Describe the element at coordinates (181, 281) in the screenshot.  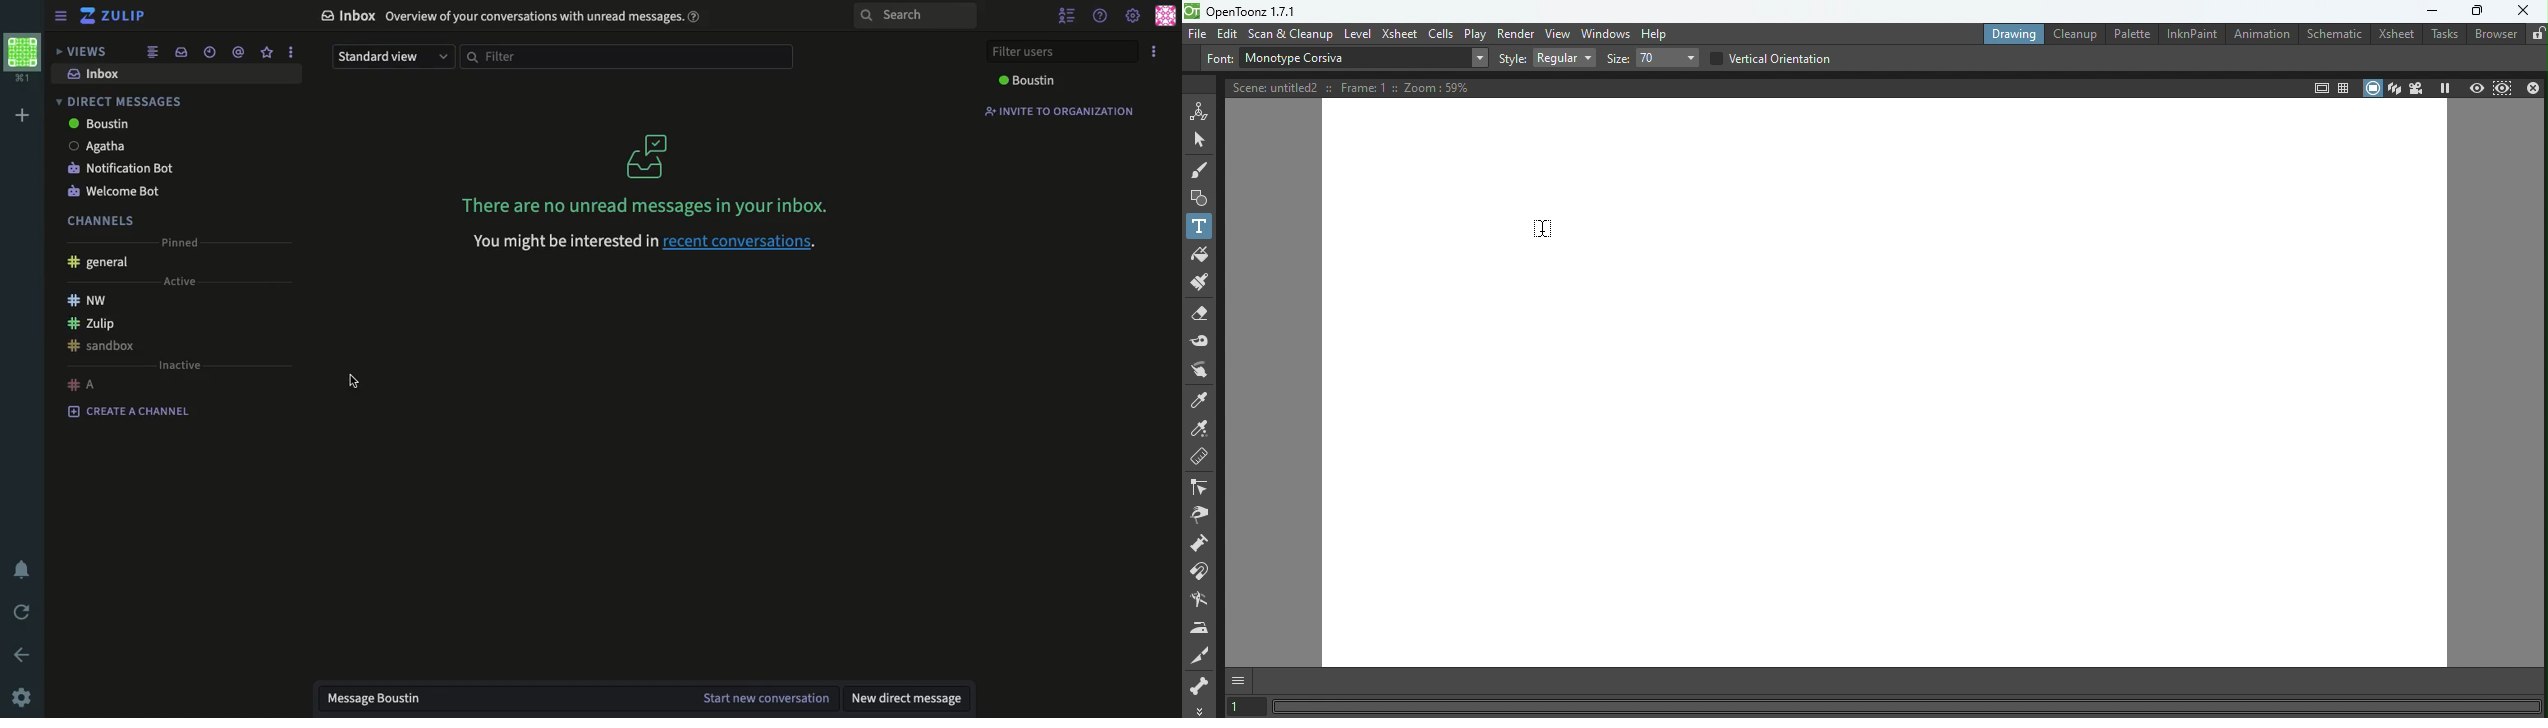
I see `active` at that location.